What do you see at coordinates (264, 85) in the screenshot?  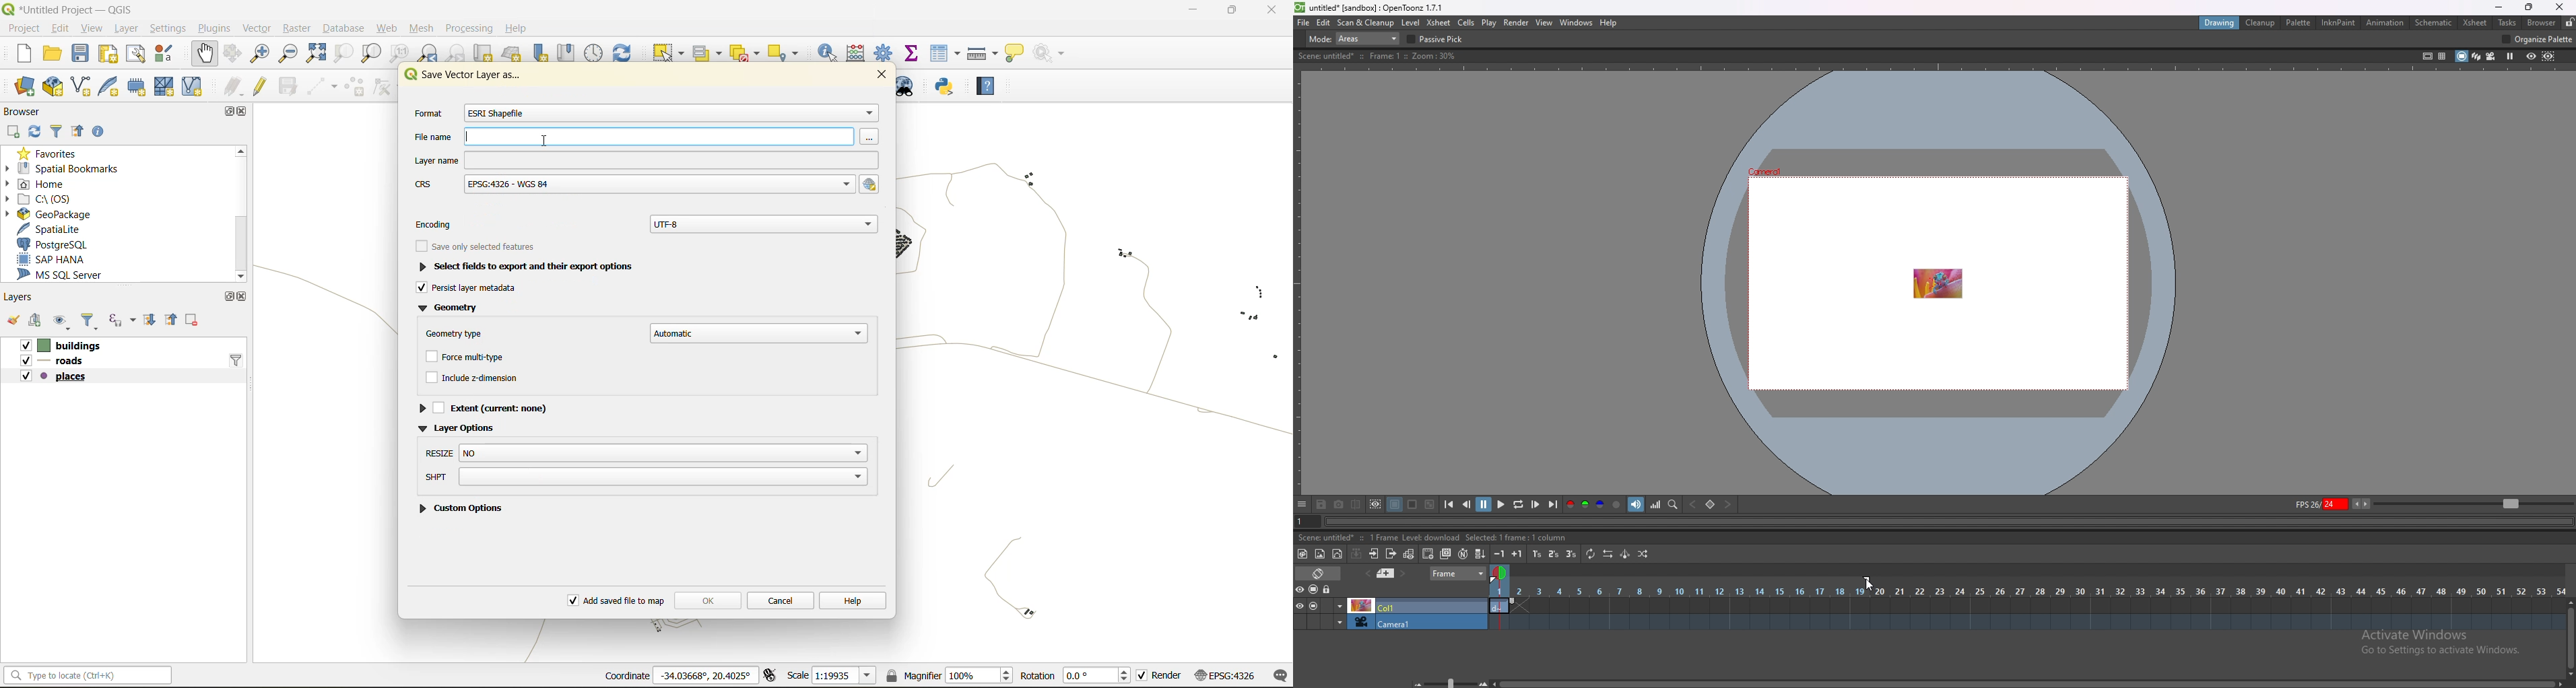 I see `toggle edits` at bounding box center [264, 85].